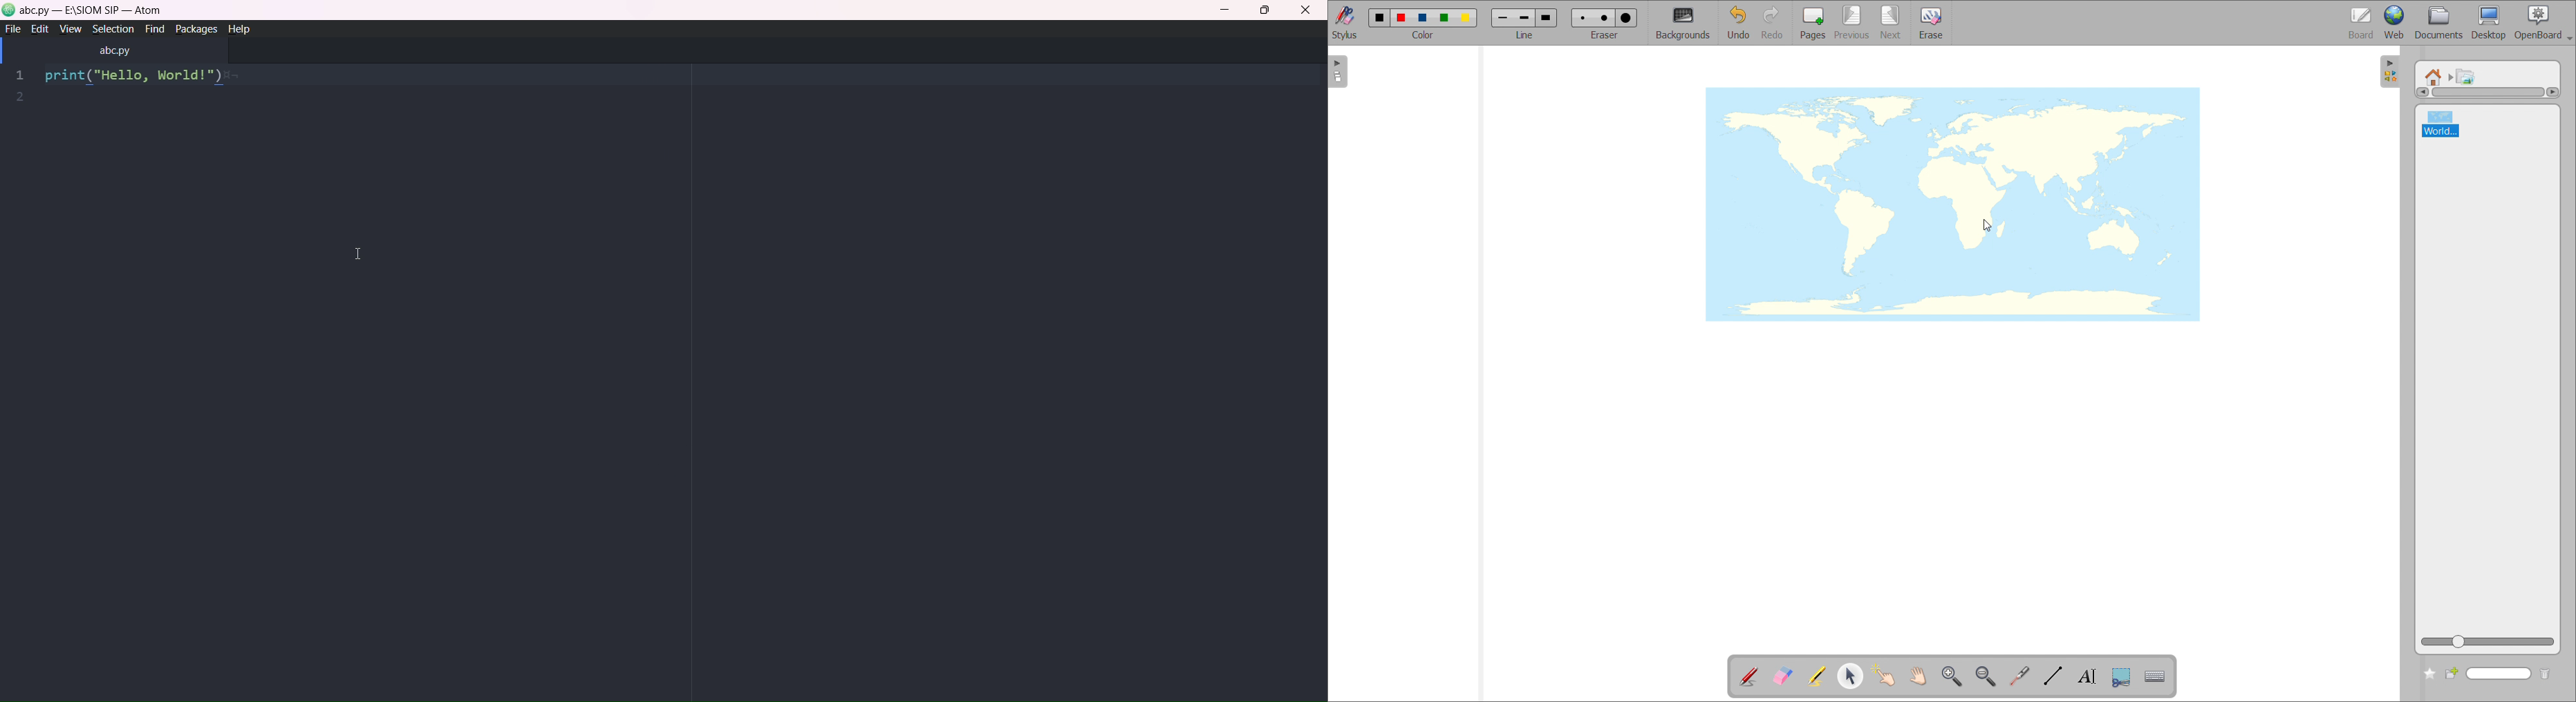  What do you see at coordinates (2122, 676) in the screenshot?
I see `capture part of the screen` at bounding box center [2122, 676].